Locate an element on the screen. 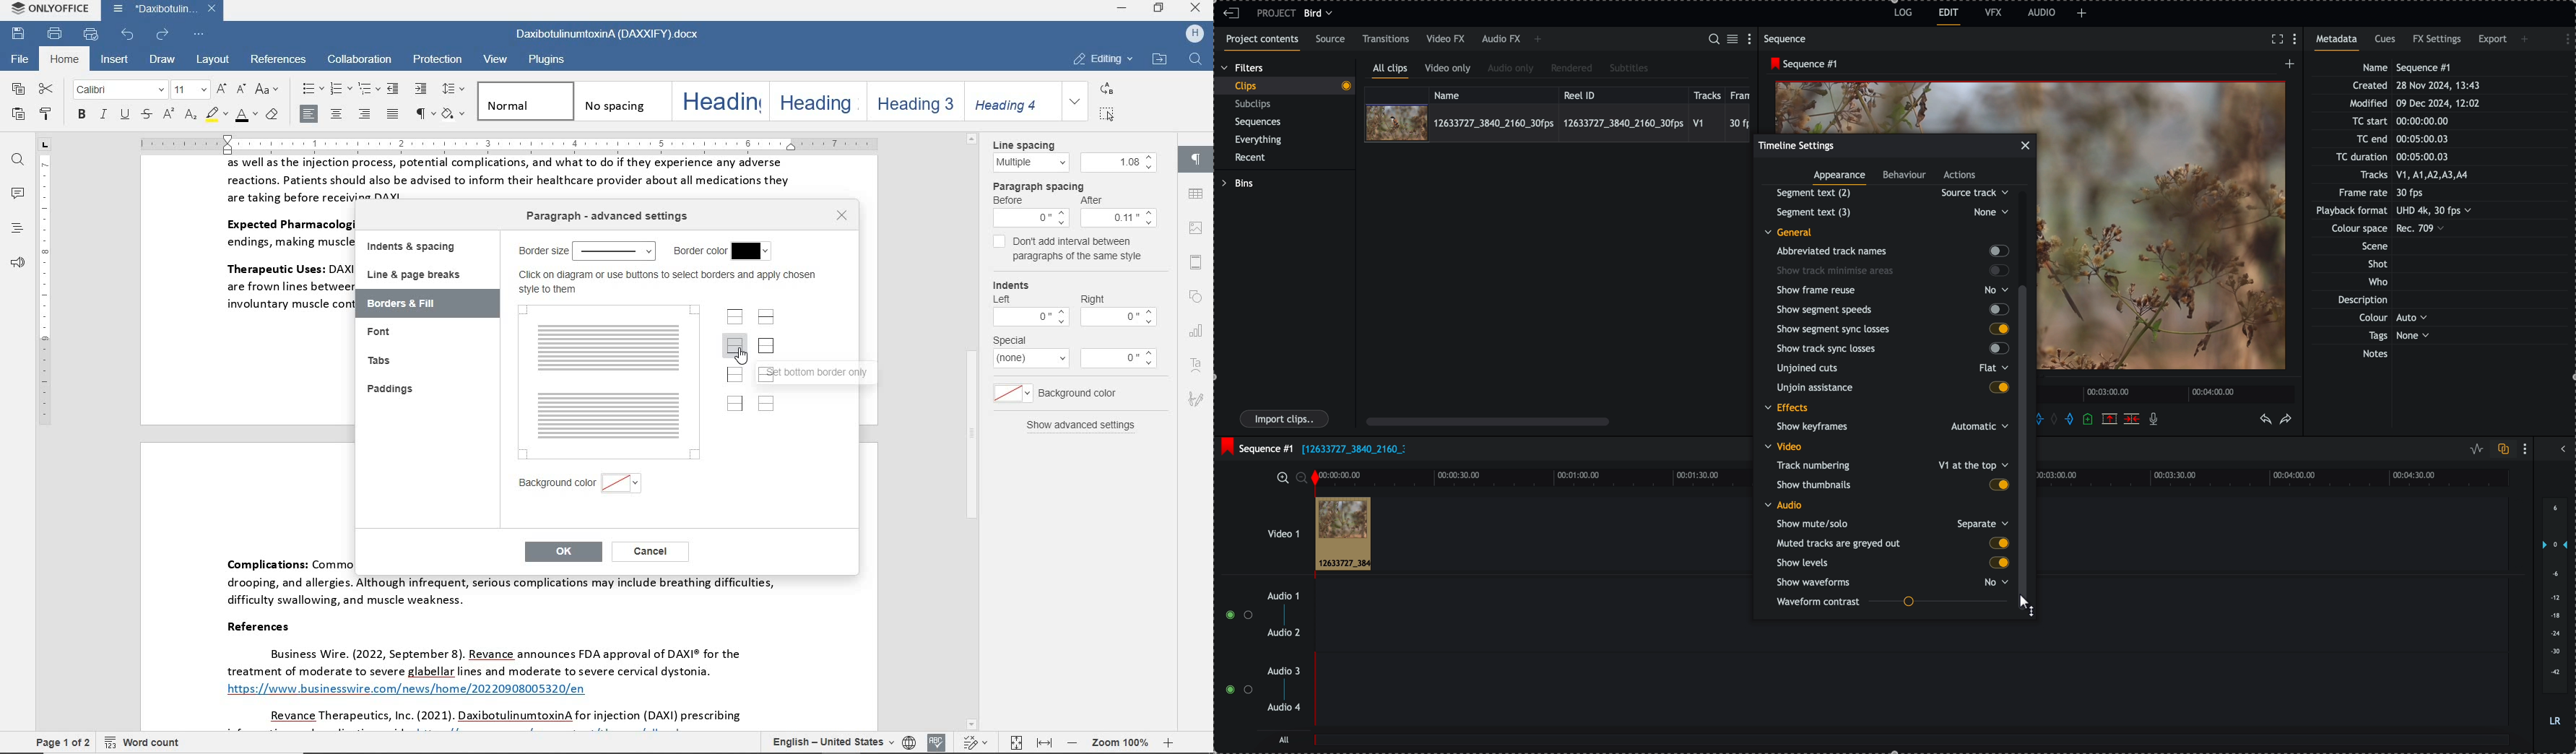  all is located at coordinates (1913, 745).